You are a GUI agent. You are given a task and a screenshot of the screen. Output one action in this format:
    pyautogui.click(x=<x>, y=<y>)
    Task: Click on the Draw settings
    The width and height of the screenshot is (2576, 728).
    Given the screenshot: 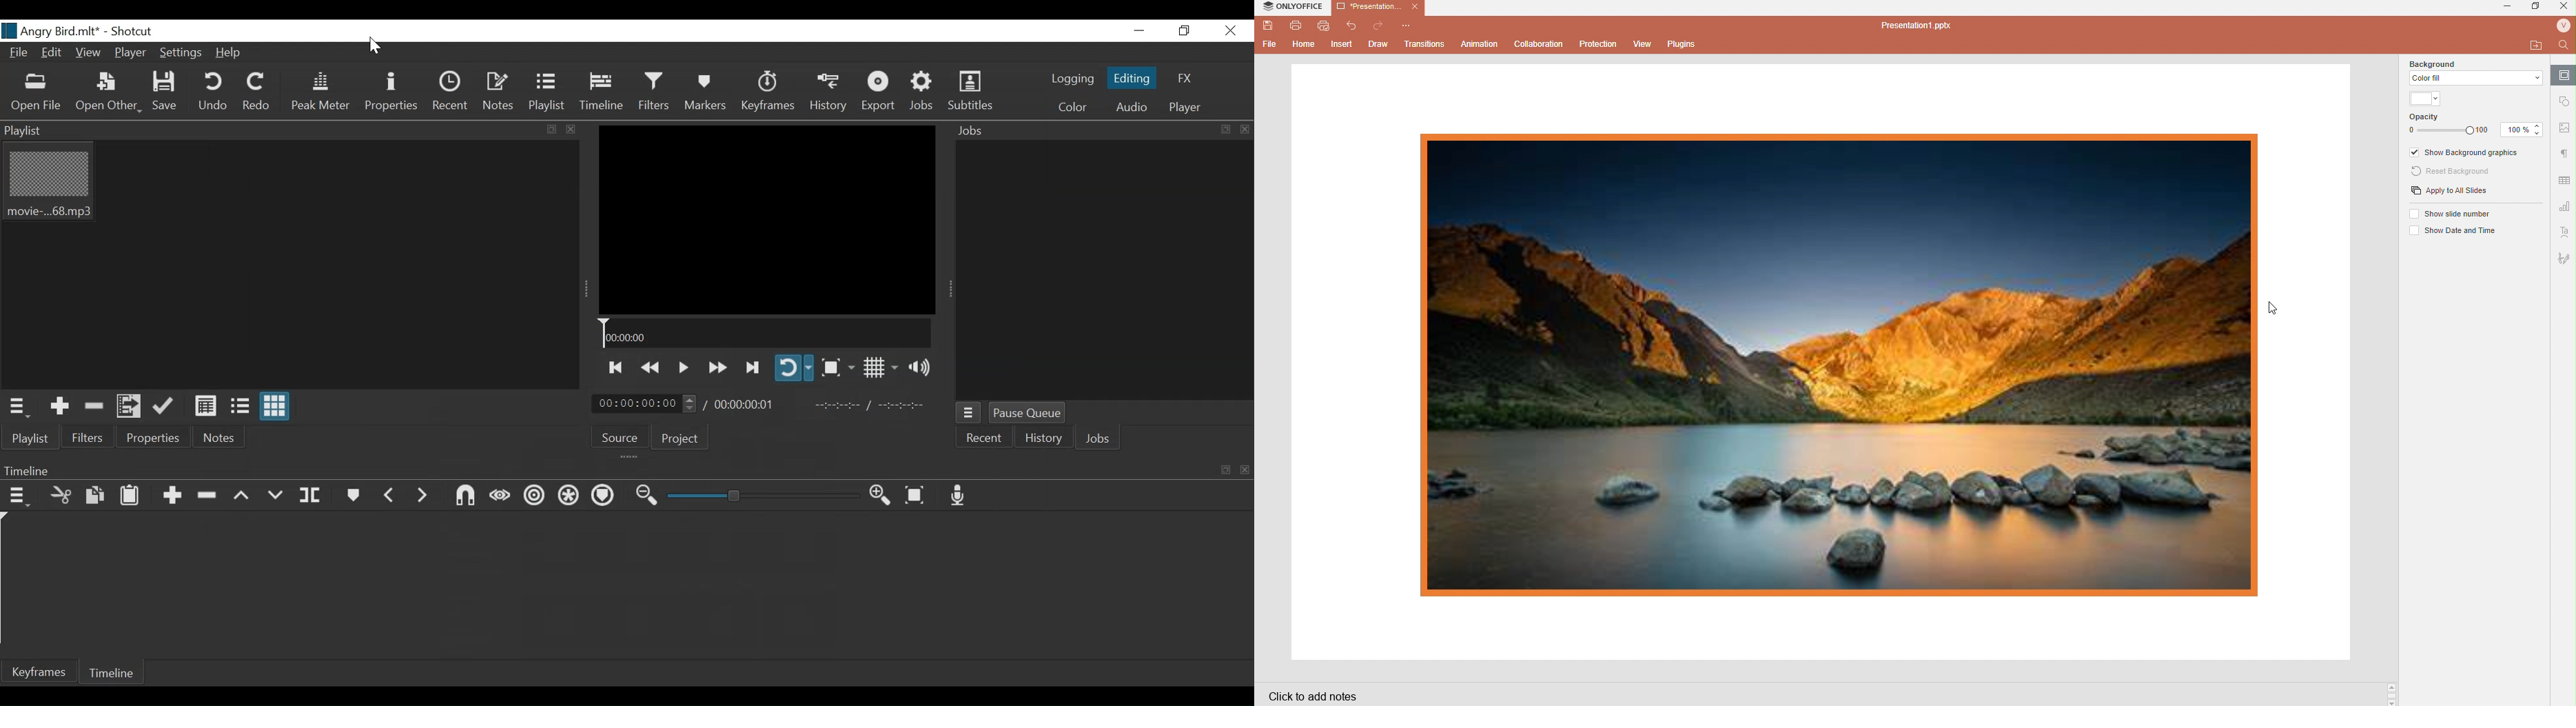 What is the action you would take?
    pyautogui.click(x=2564, y=259)
    